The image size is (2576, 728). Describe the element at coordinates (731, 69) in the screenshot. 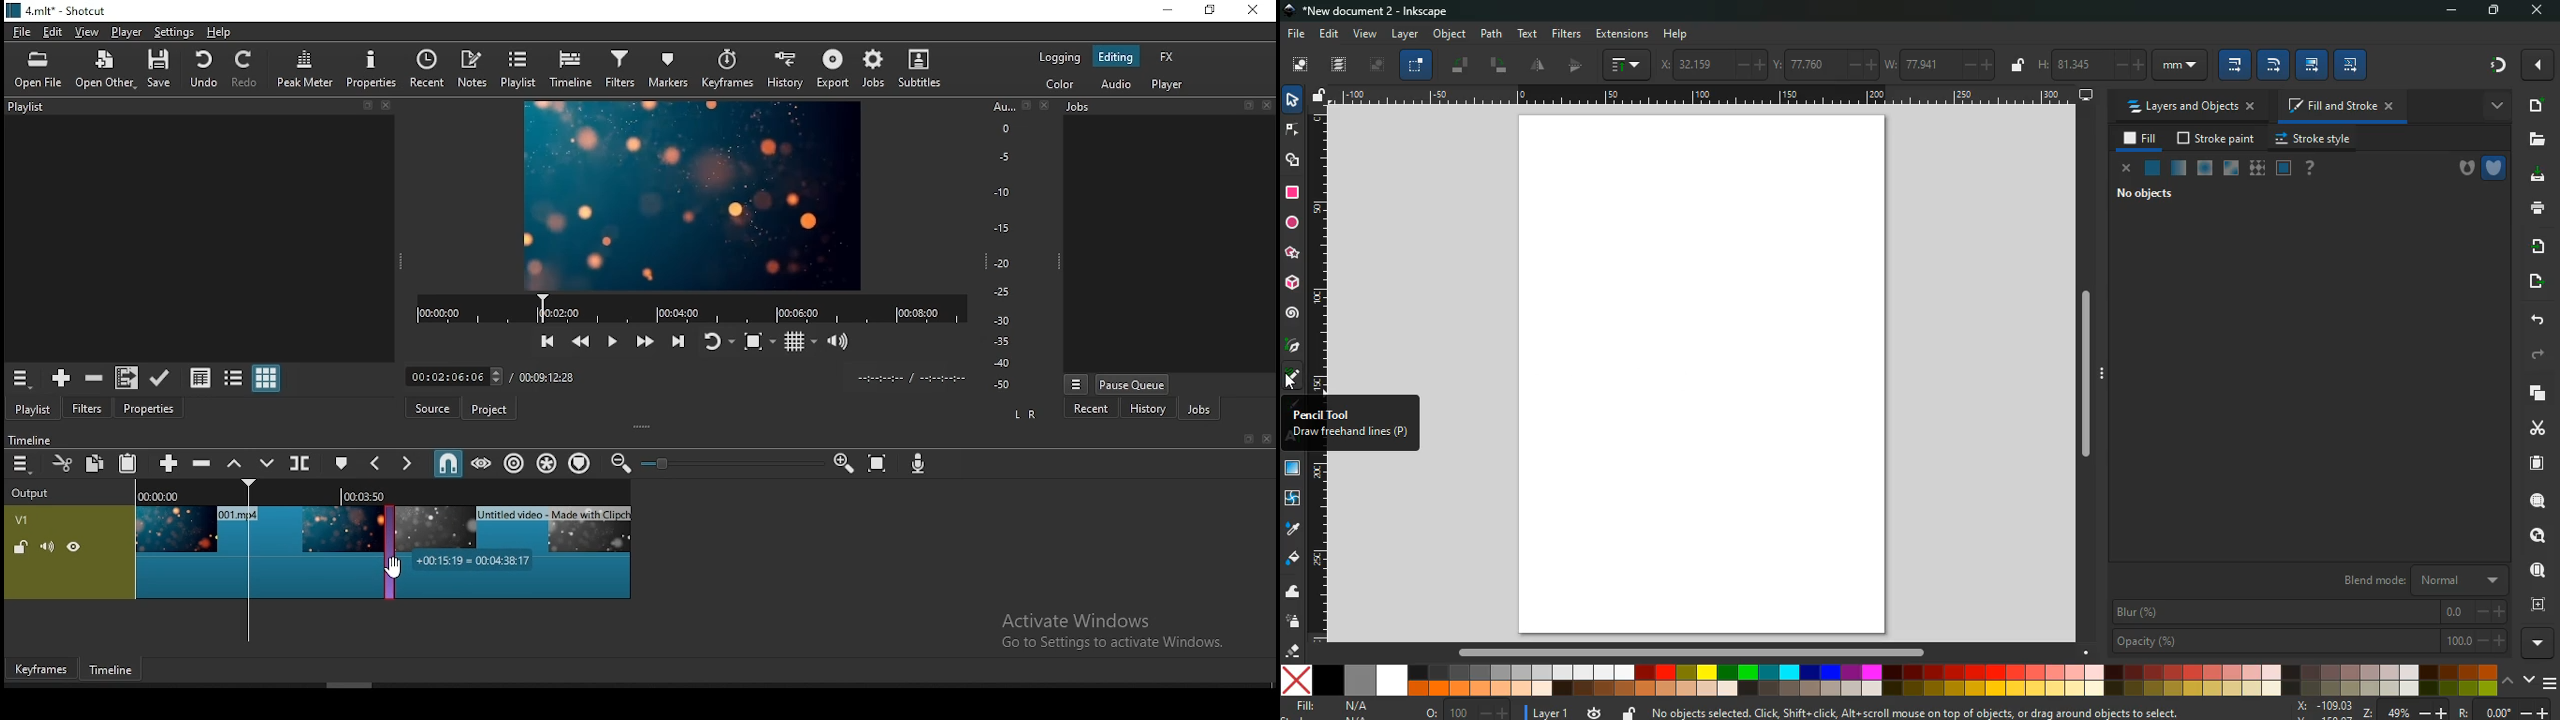

I see `keyframes` at that location.